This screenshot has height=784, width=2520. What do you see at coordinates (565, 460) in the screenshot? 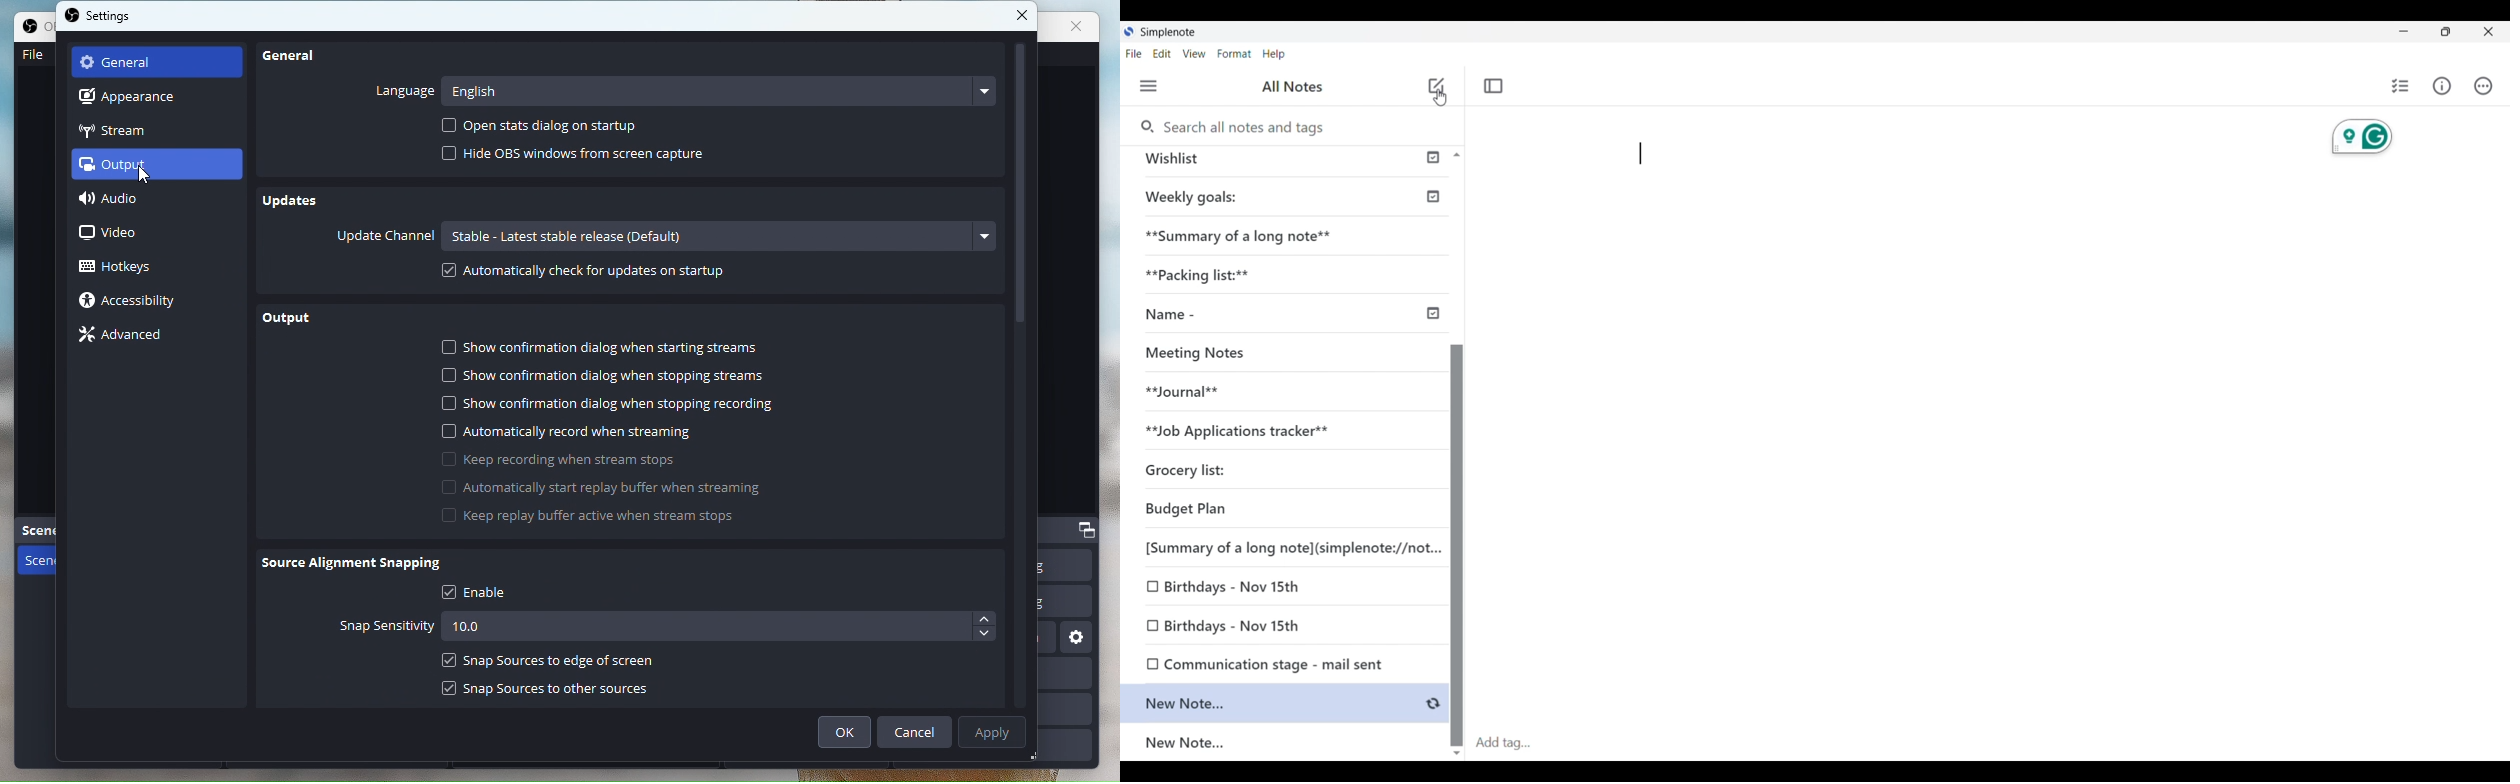
I see `keep recording ` at bounding box center [565, 460].